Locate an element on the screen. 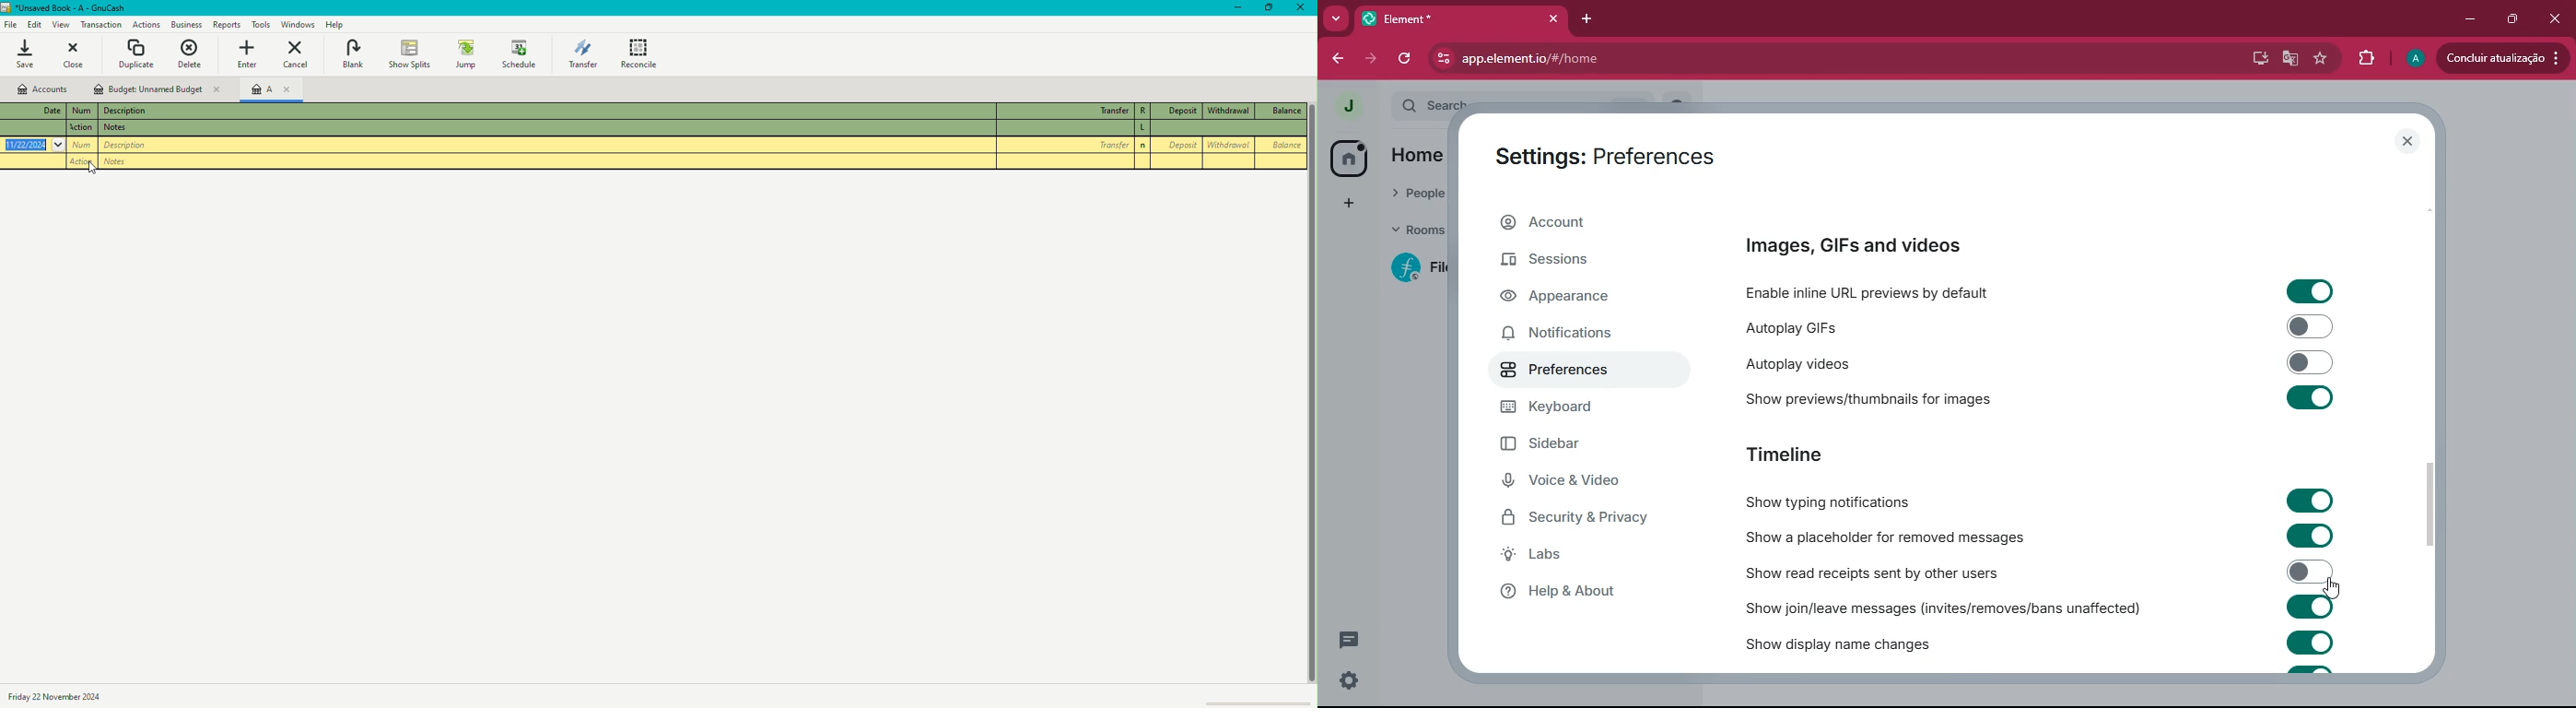 This screenshot has height=728, width=2576. Cancel is located at coordinates (294, 54).